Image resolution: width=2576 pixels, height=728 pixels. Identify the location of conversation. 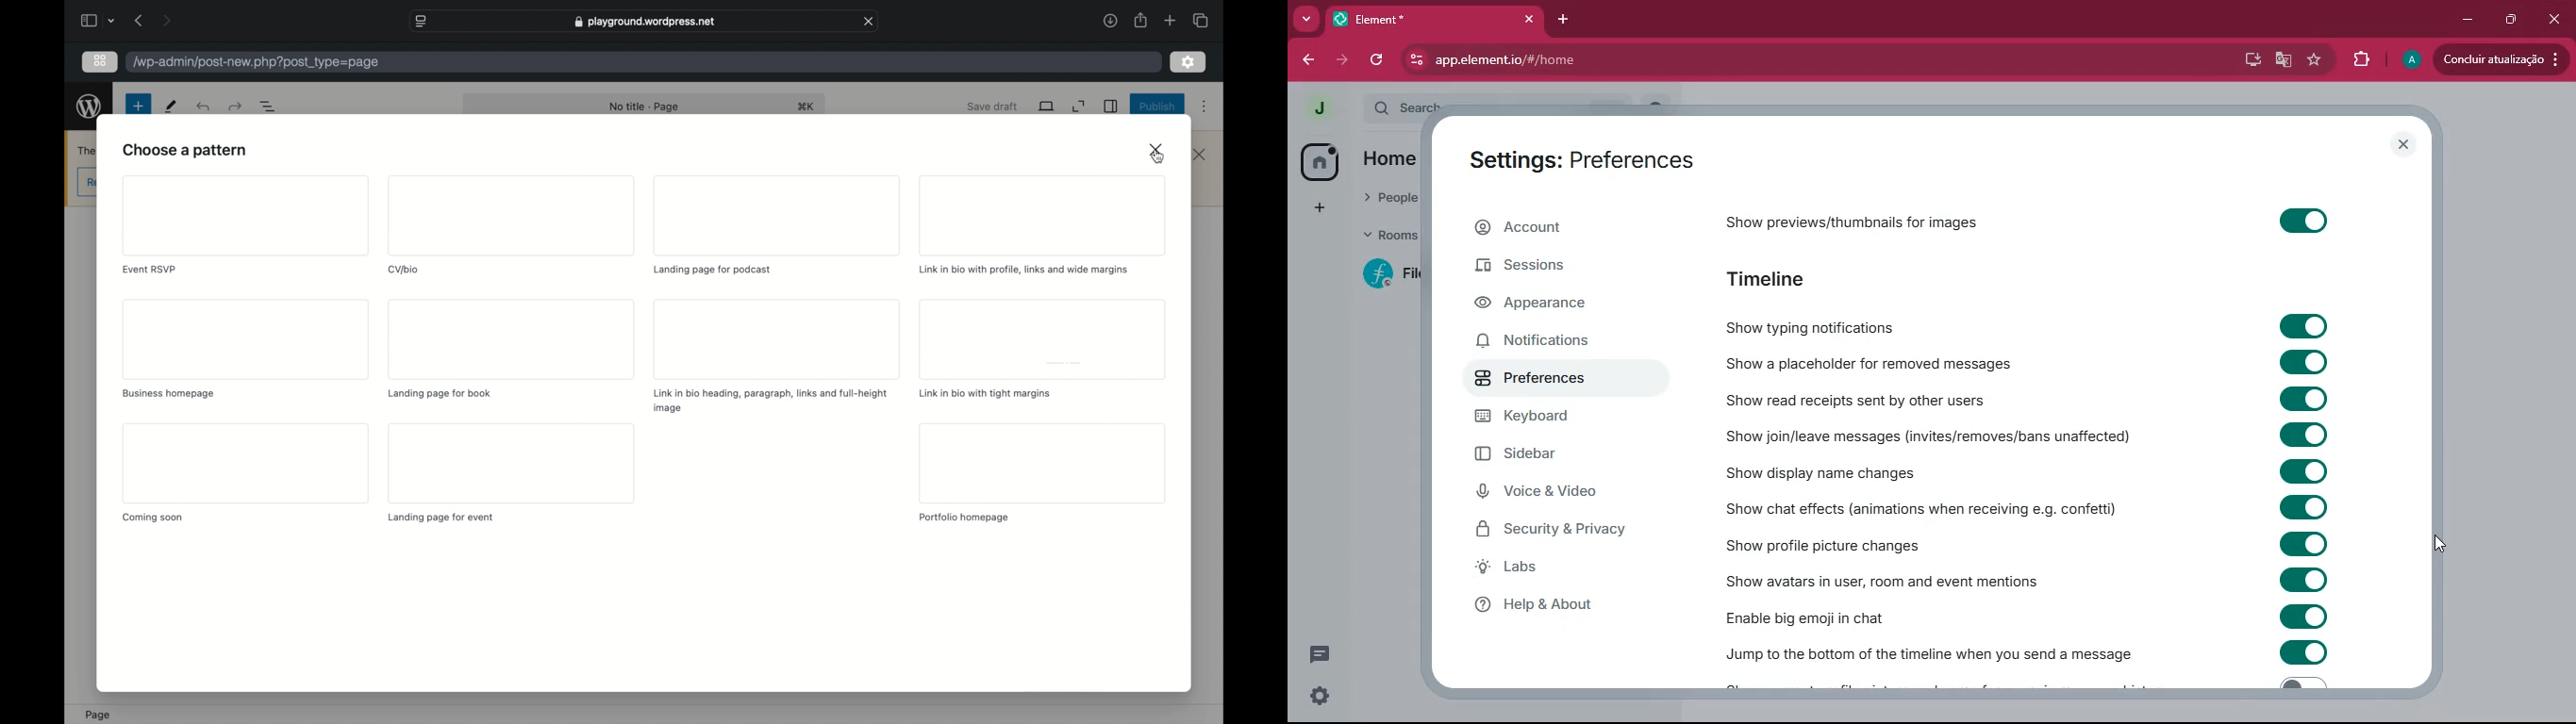
(1320, 653).